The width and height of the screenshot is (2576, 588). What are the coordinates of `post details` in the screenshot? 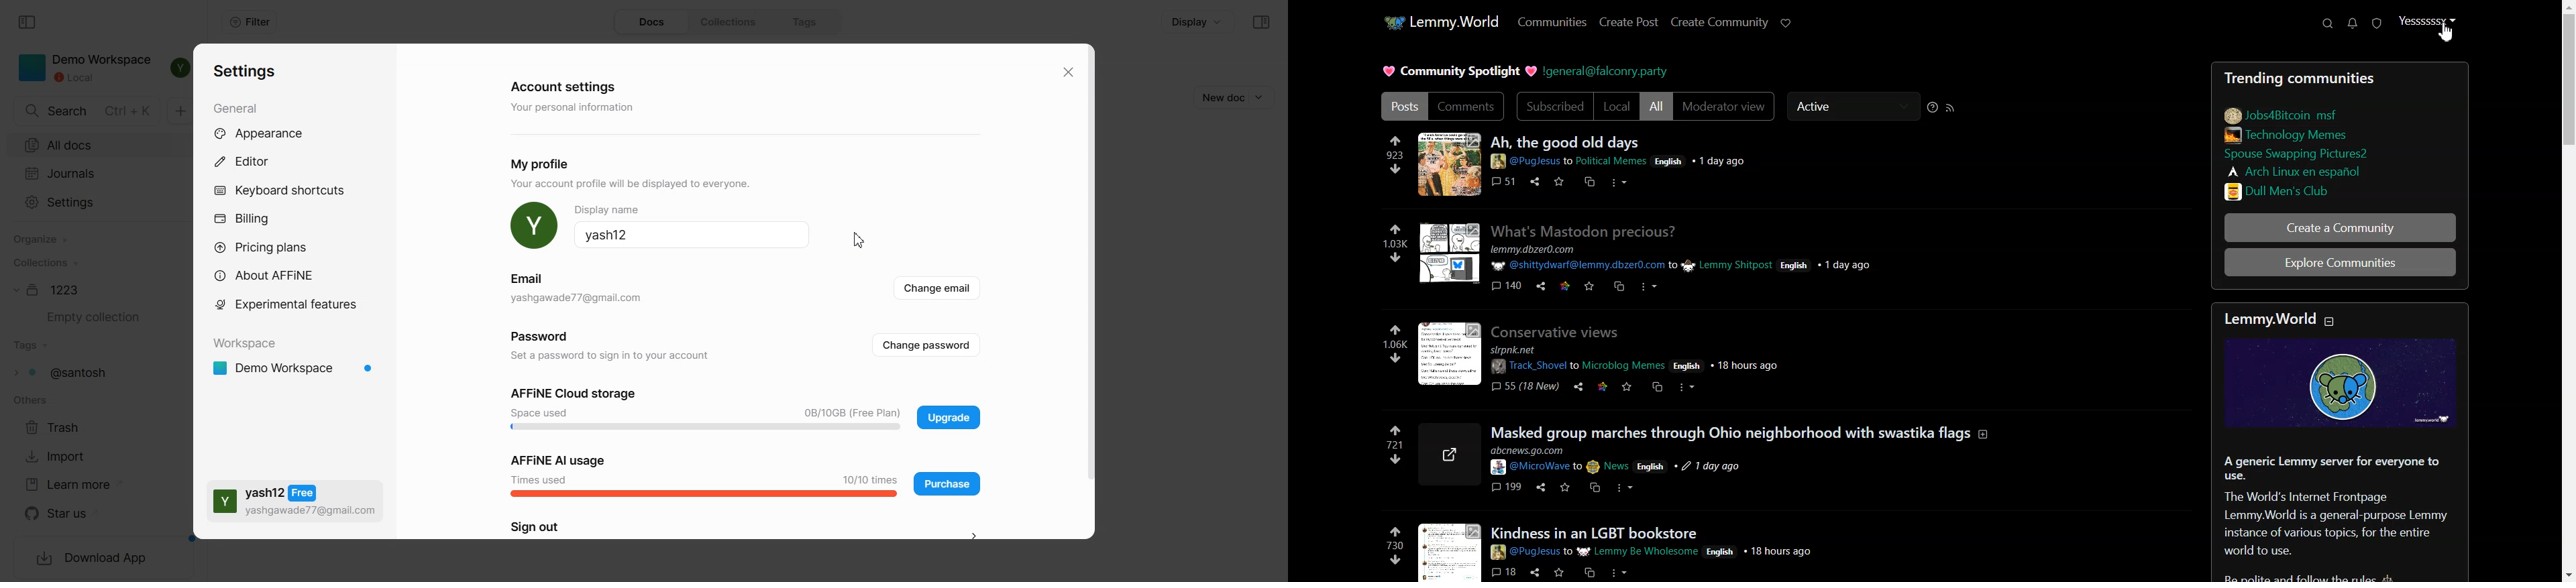 It's located at (1624, 160).